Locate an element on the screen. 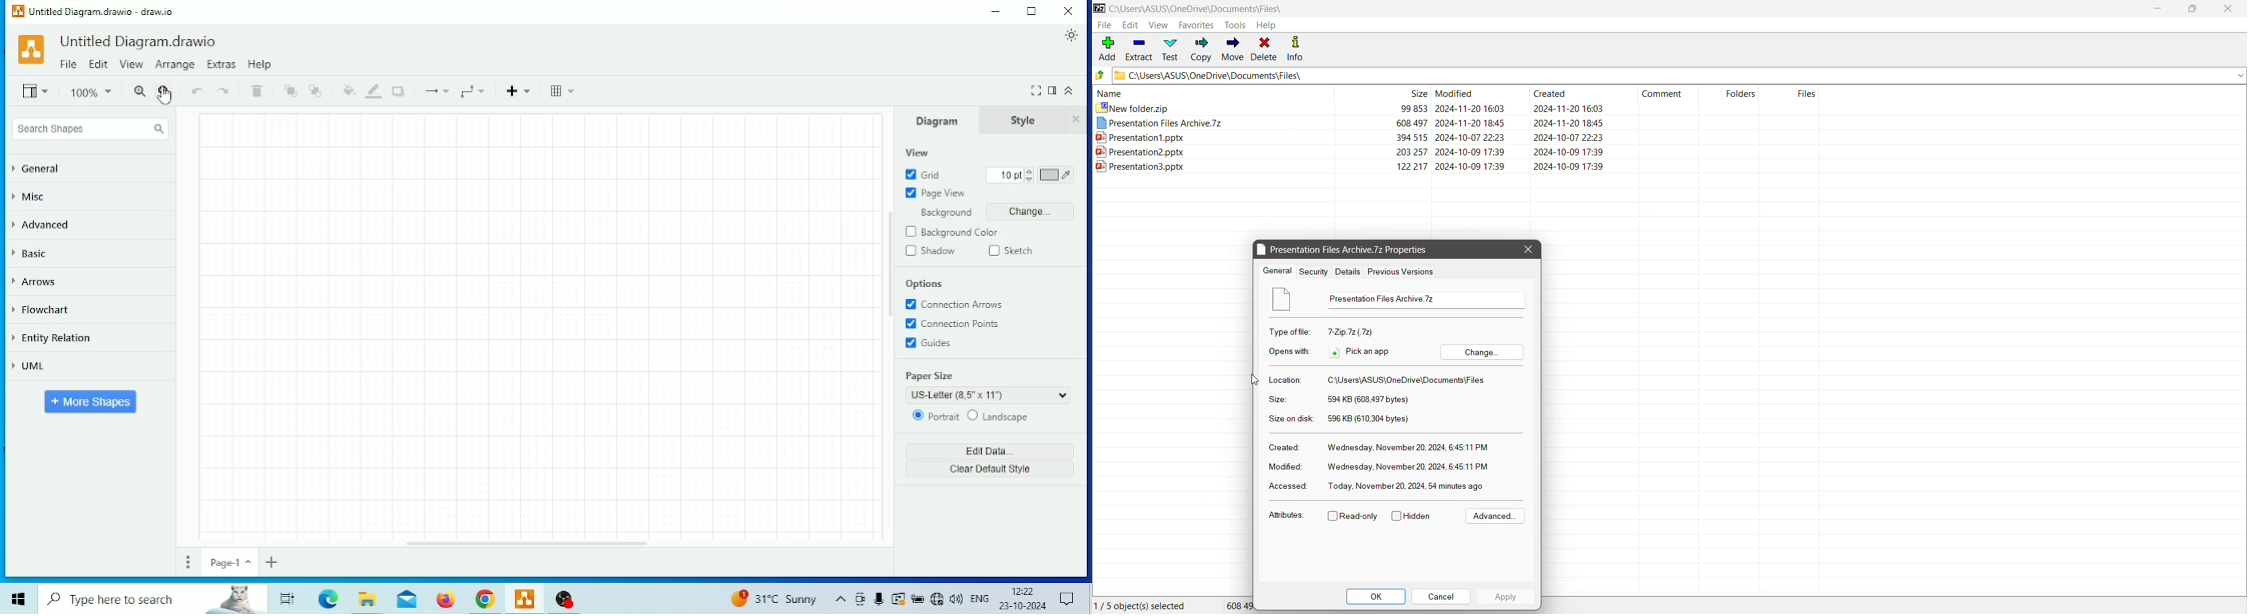 The height and width of the screenshot is (616, 2268). 23-10-2024 is located at coordinates (1022, 606).